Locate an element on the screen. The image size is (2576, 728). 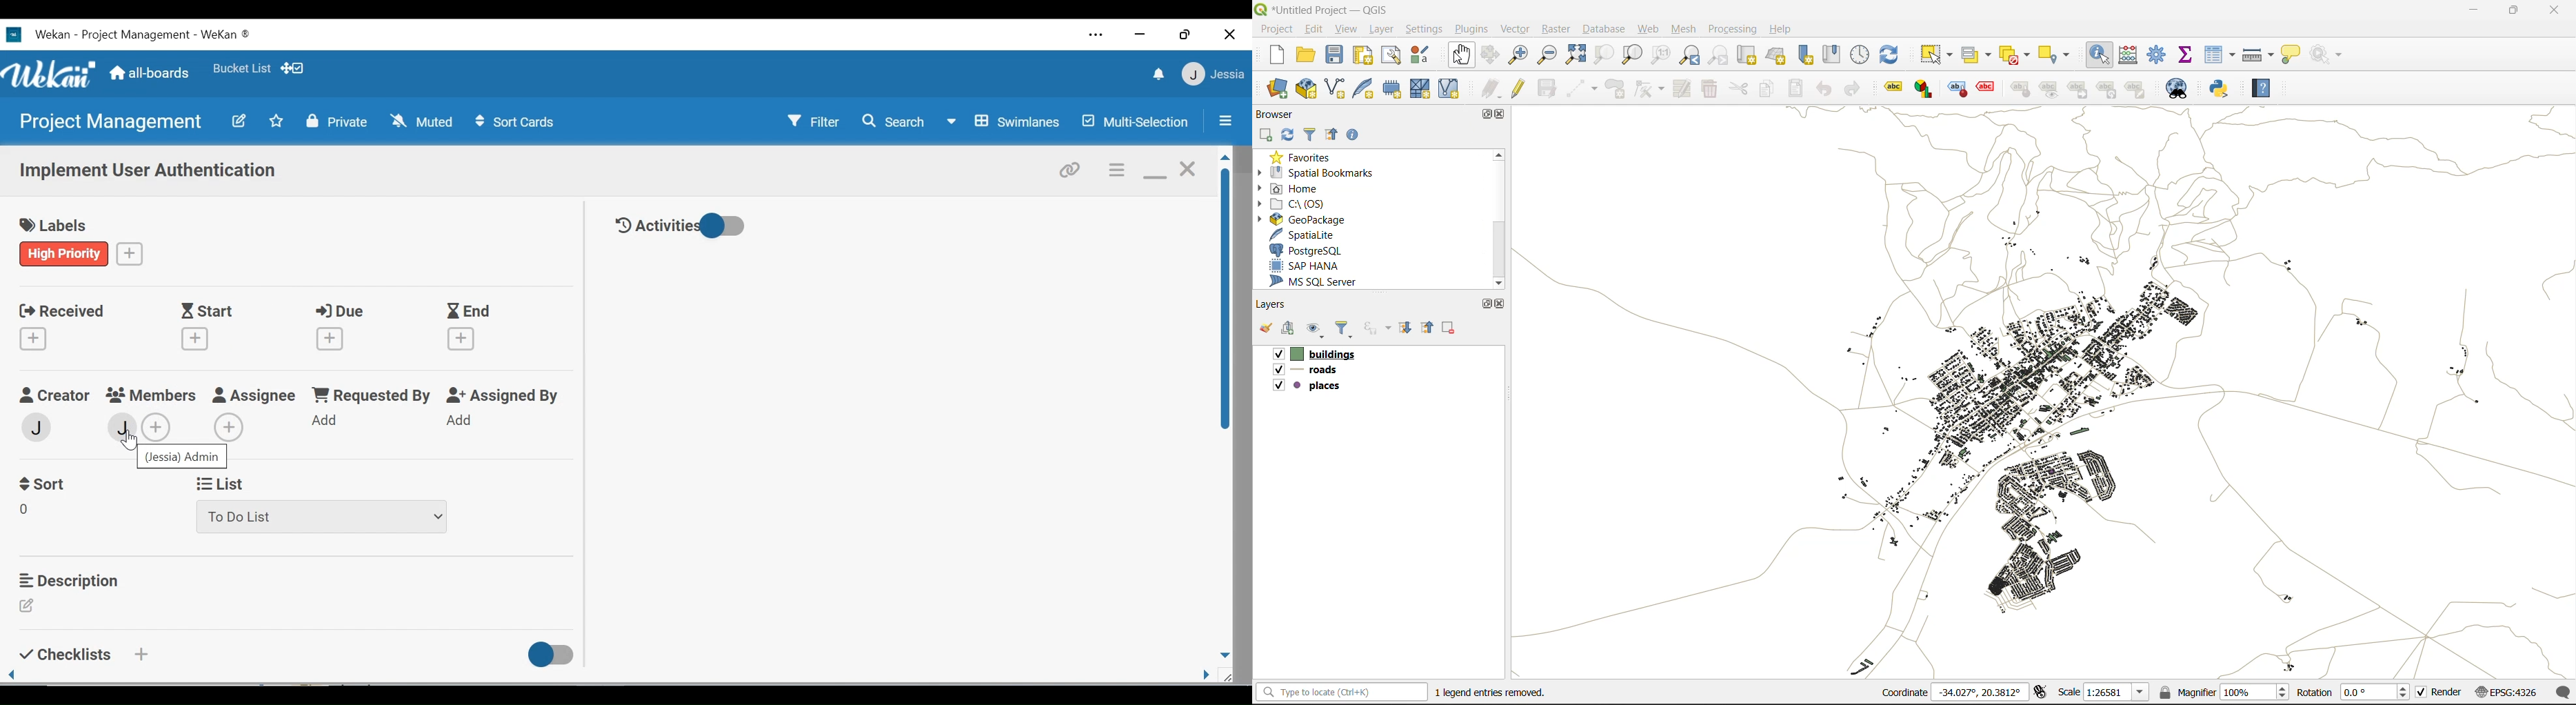
Effect is located at coordinates (1990, 87).